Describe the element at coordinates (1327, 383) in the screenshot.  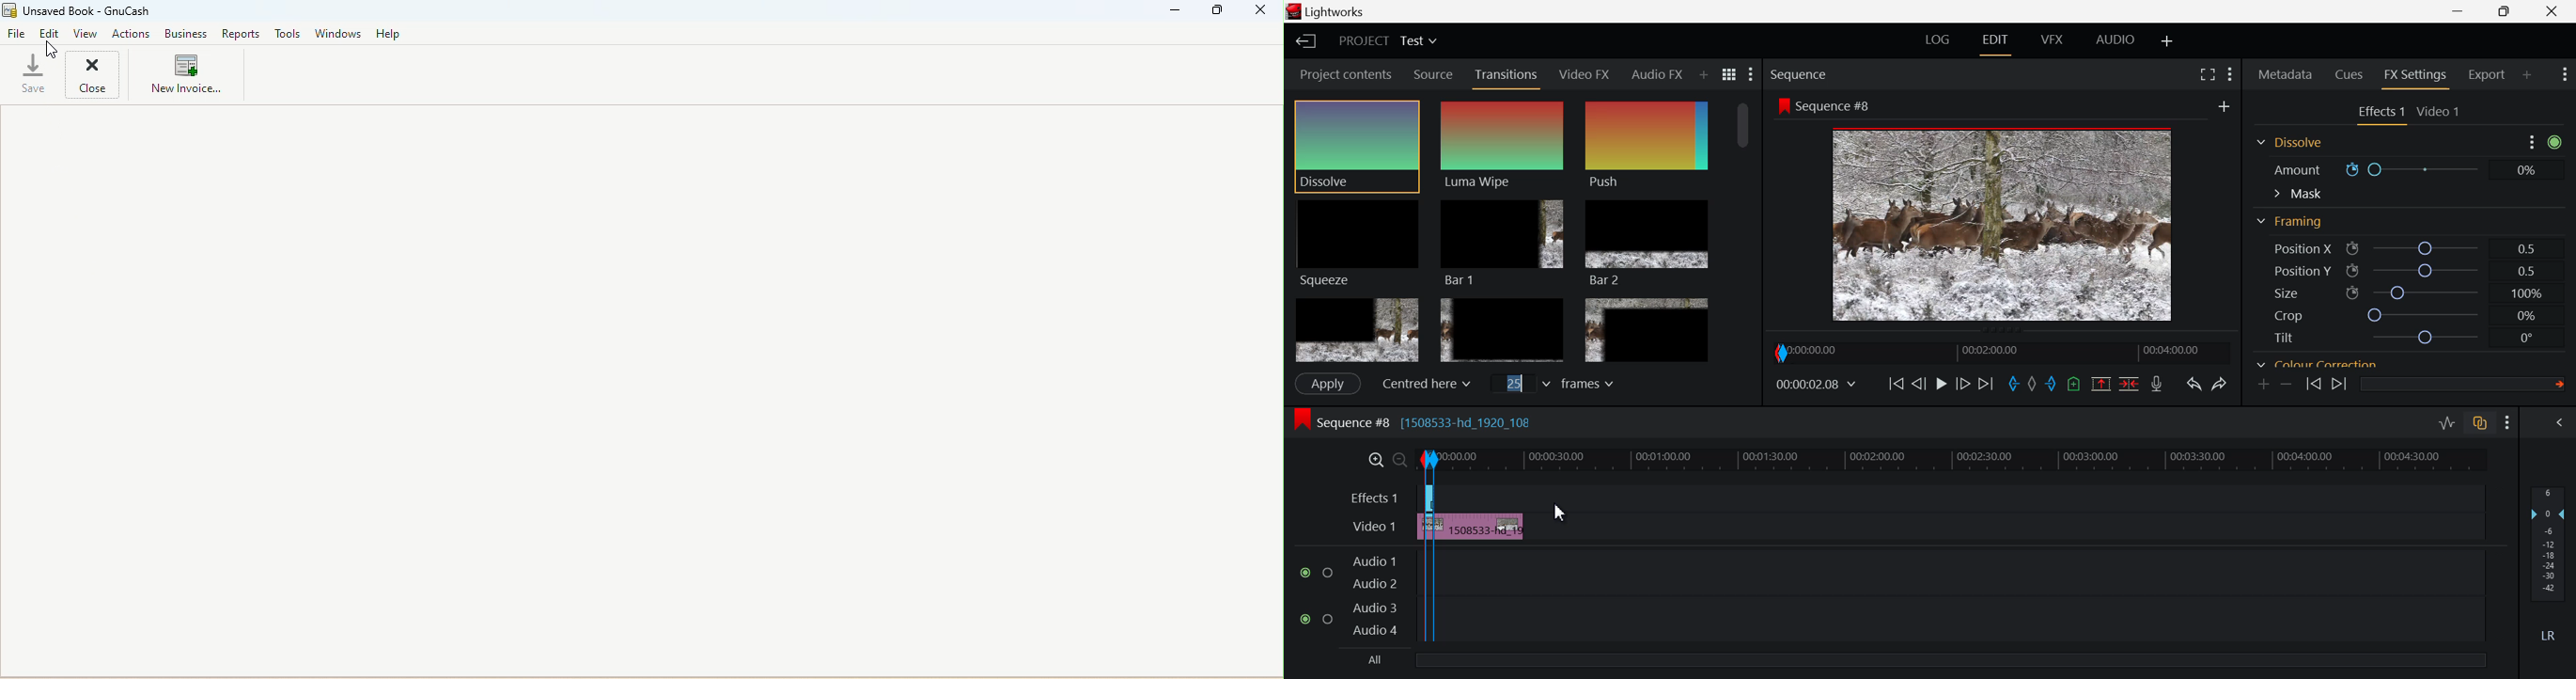
I see `Apply` at that location.